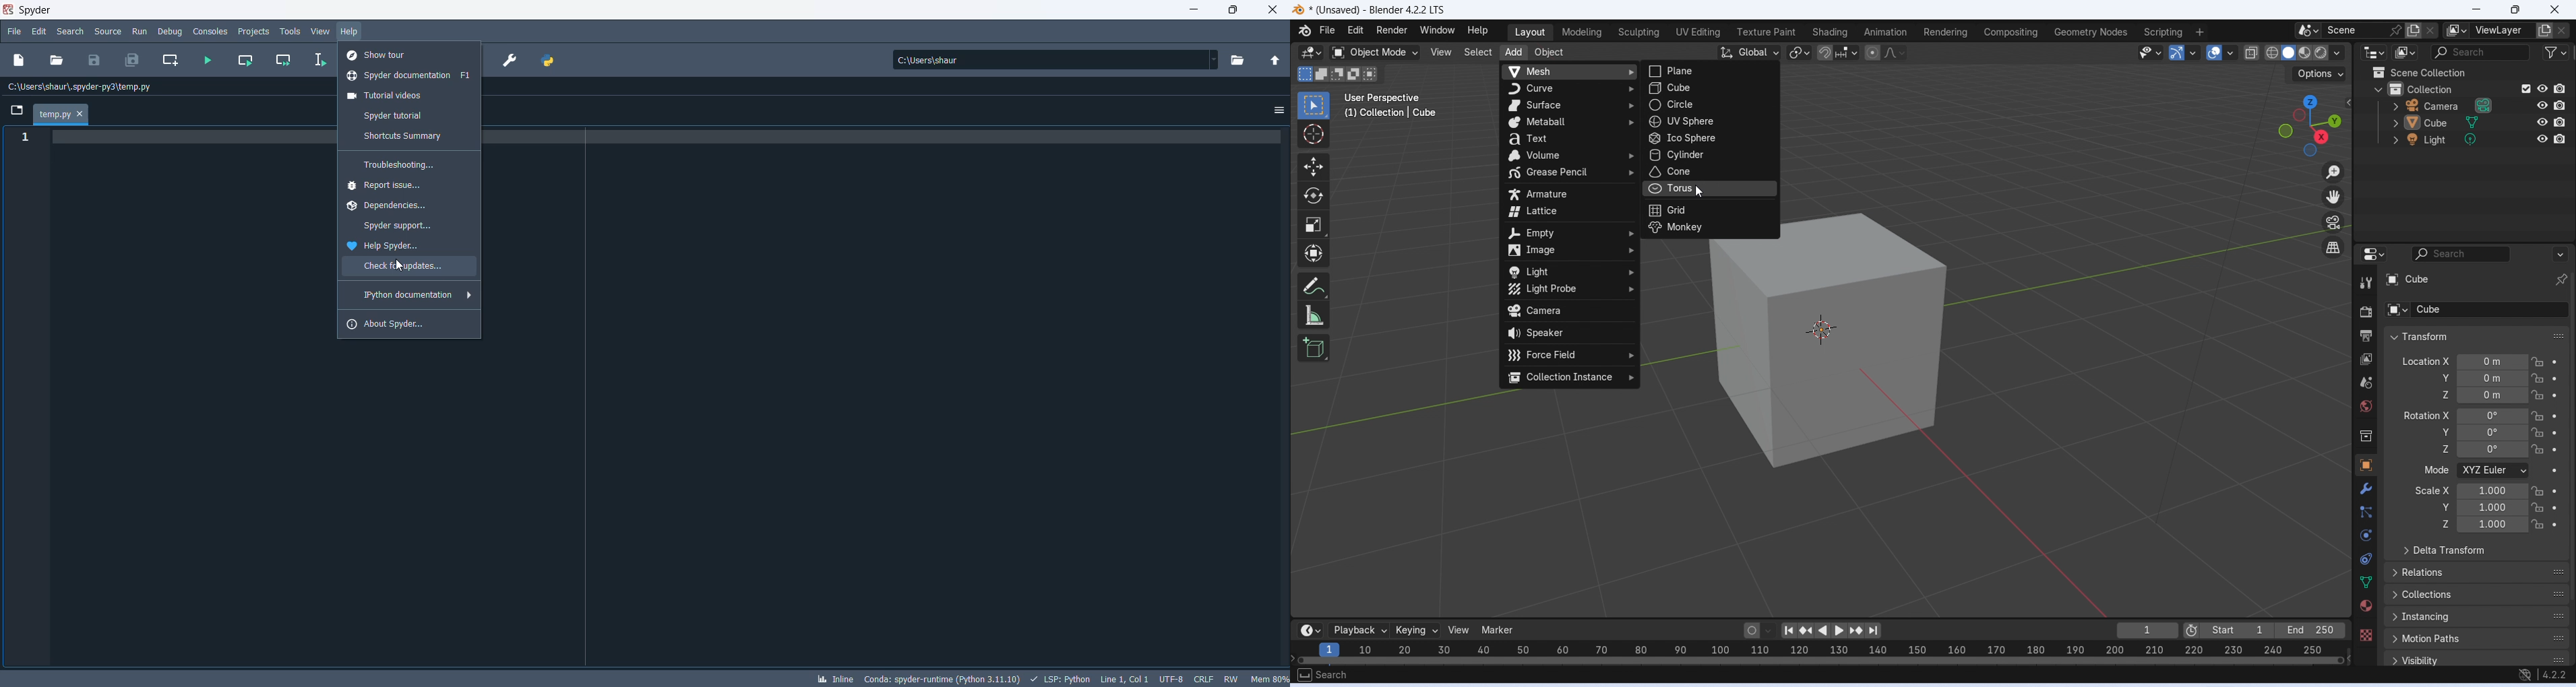 The image size is (2576, 700). I want to click on troubleshooting, so click(408, 164).